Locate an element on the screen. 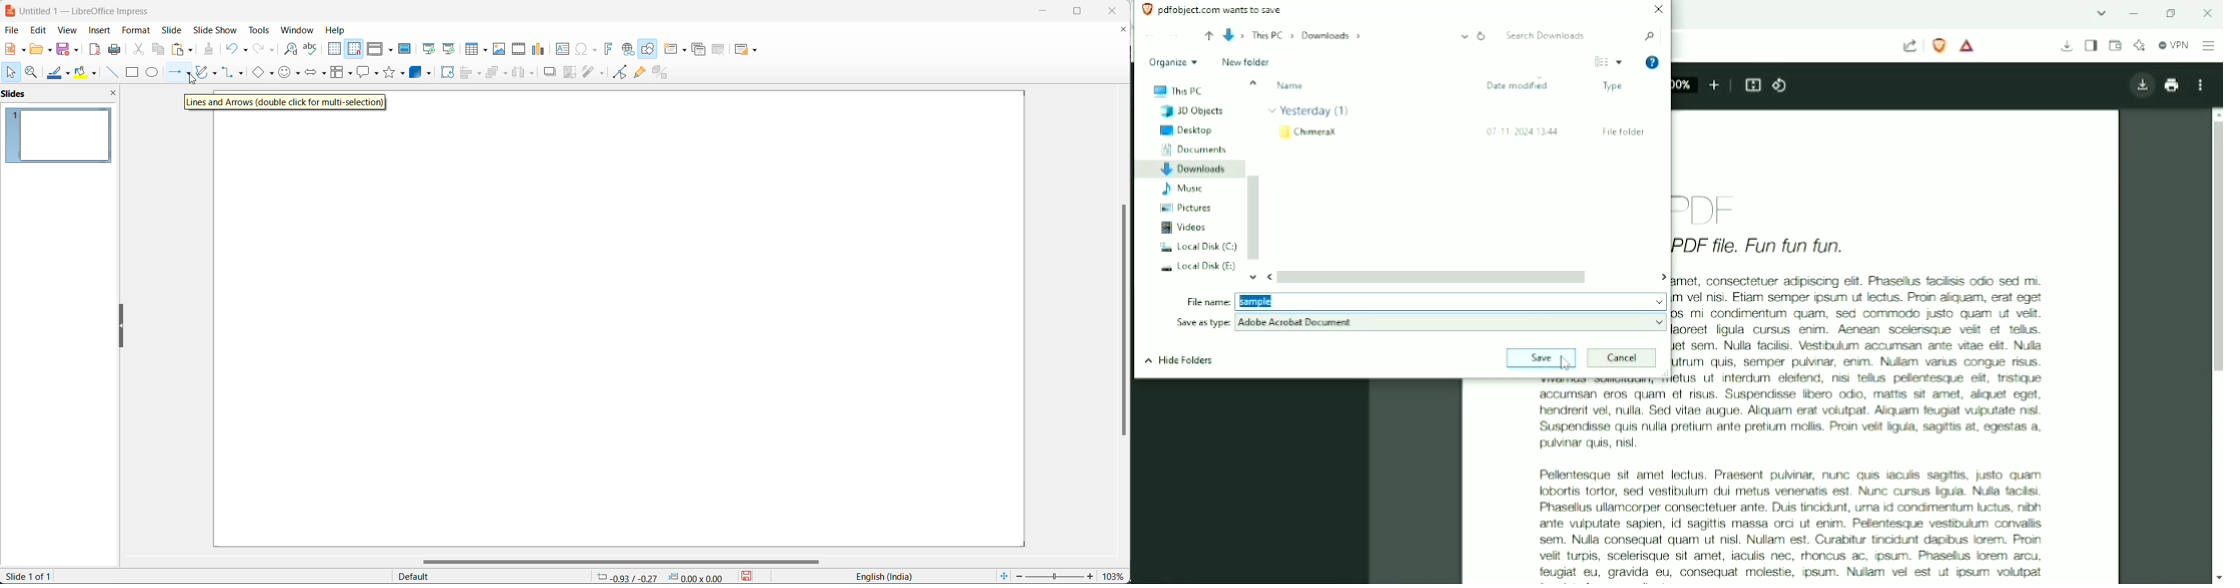  insert table is located at coordinates (475, 48).